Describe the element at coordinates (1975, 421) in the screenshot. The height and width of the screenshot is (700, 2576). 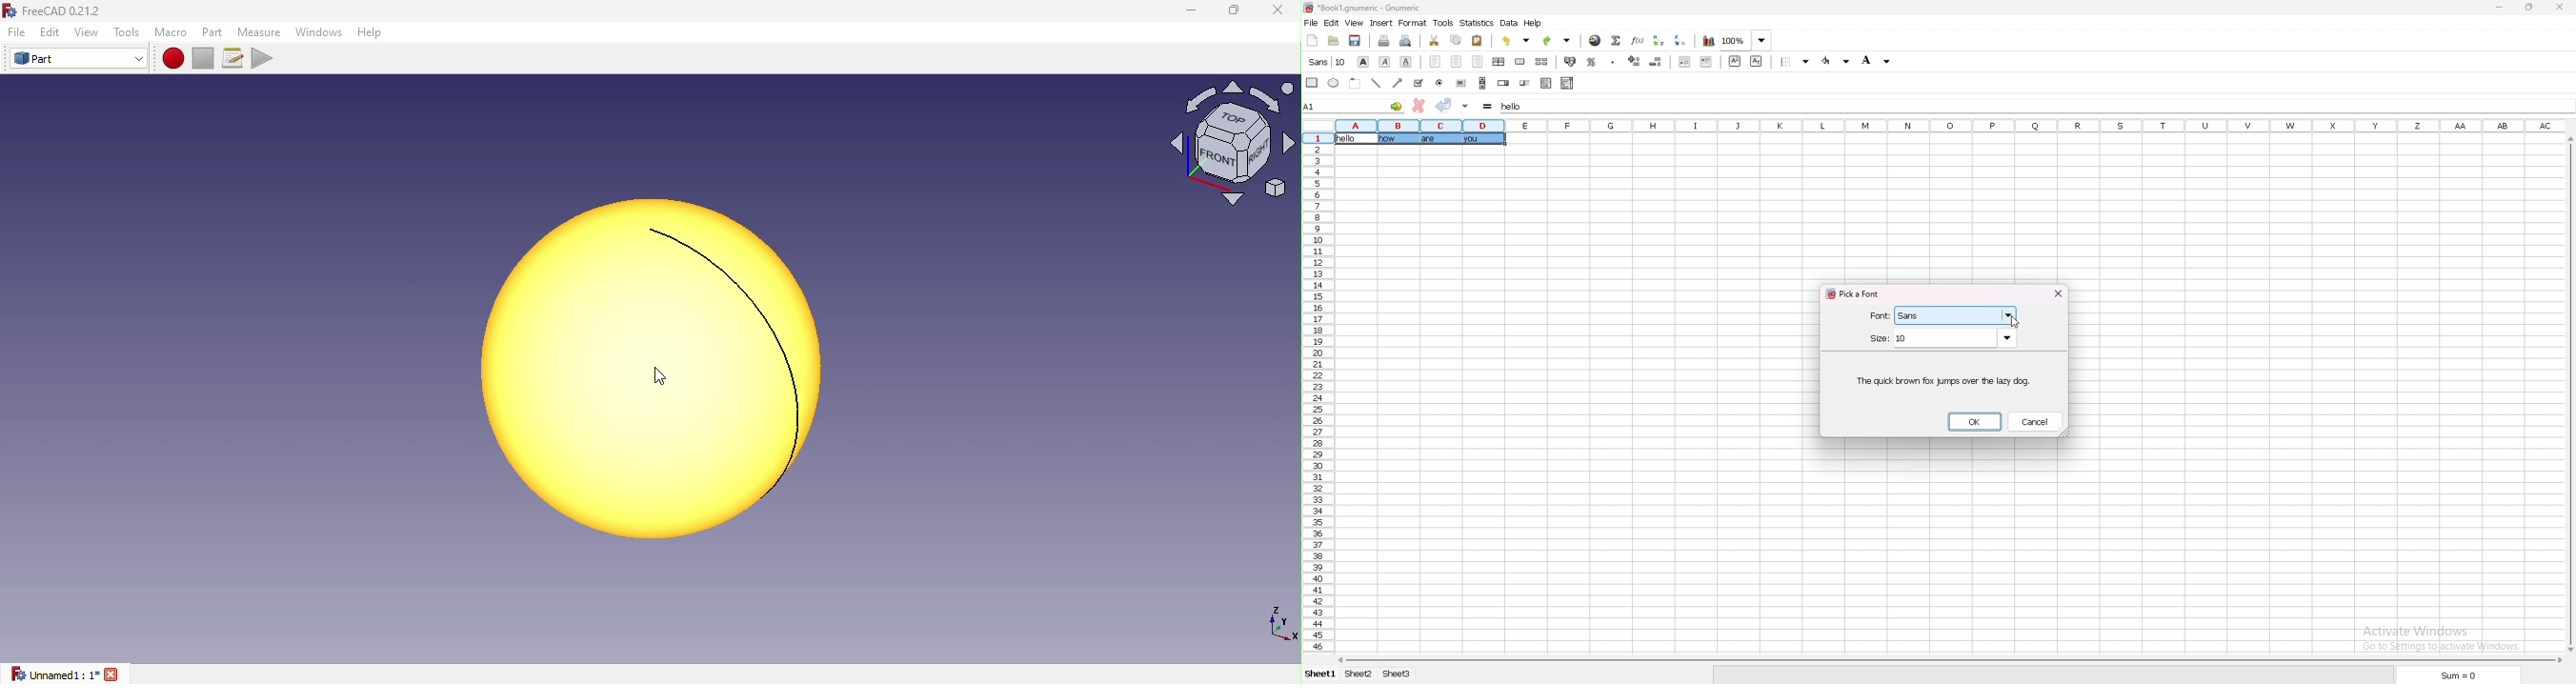
I see `ok` at that location.